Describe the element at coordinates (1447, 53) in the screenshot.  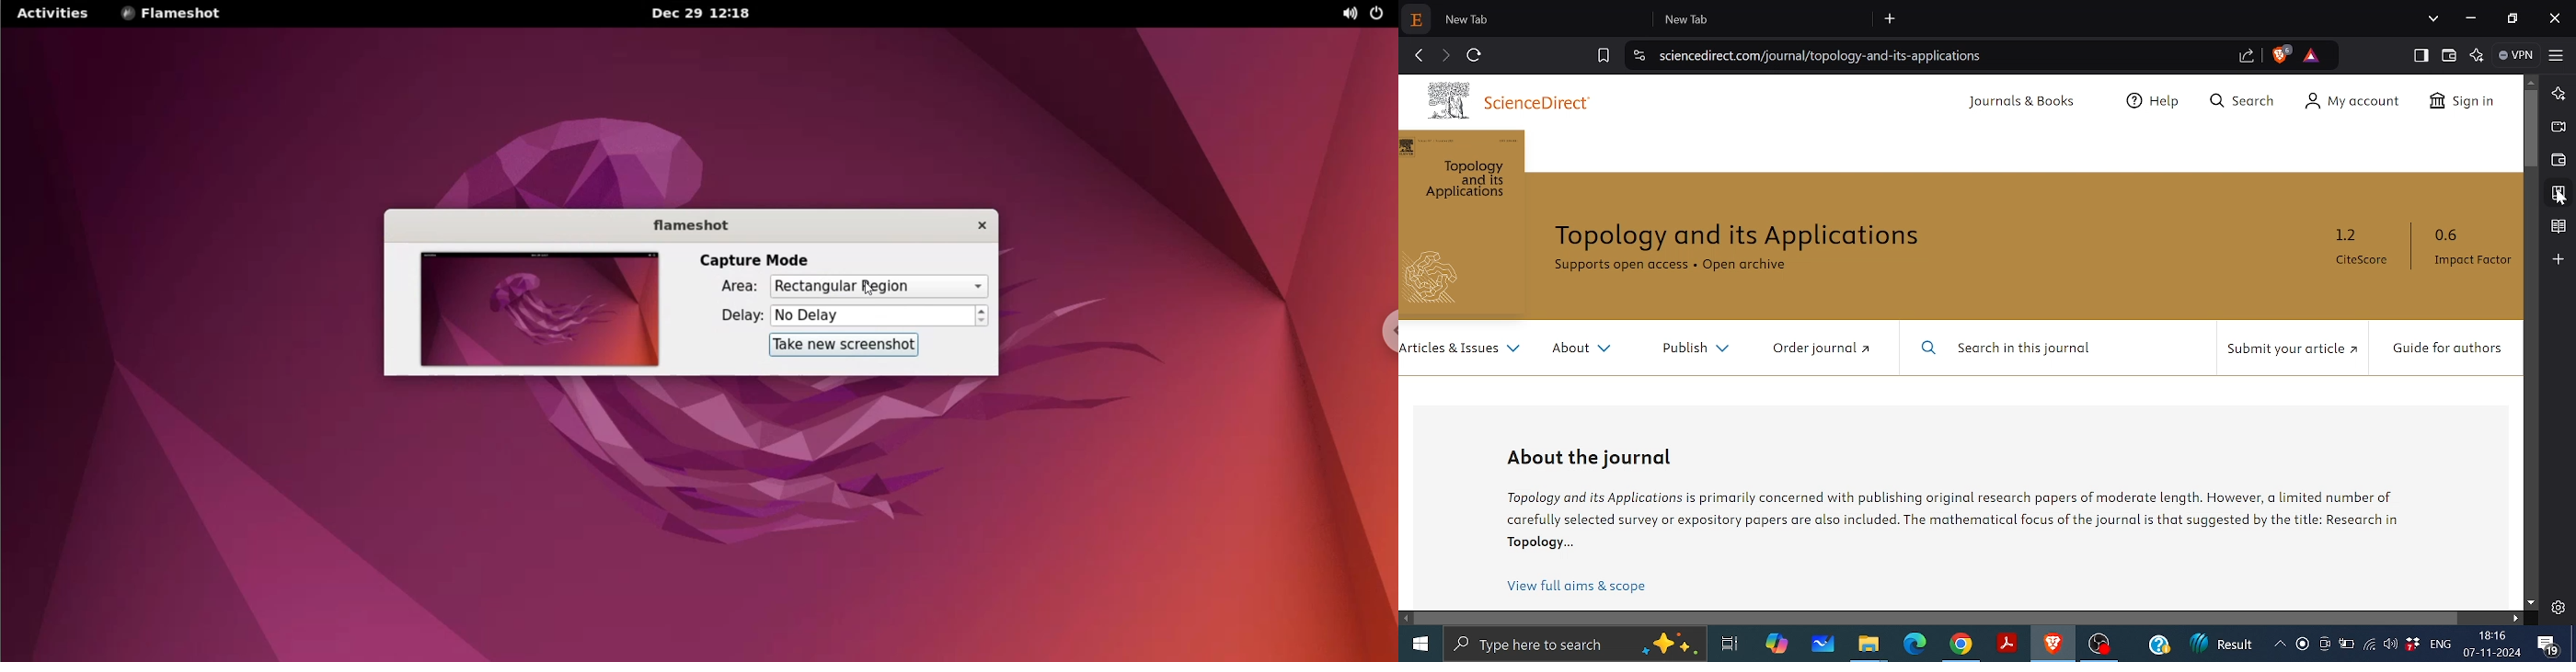
I see `Go to next page` at that location.